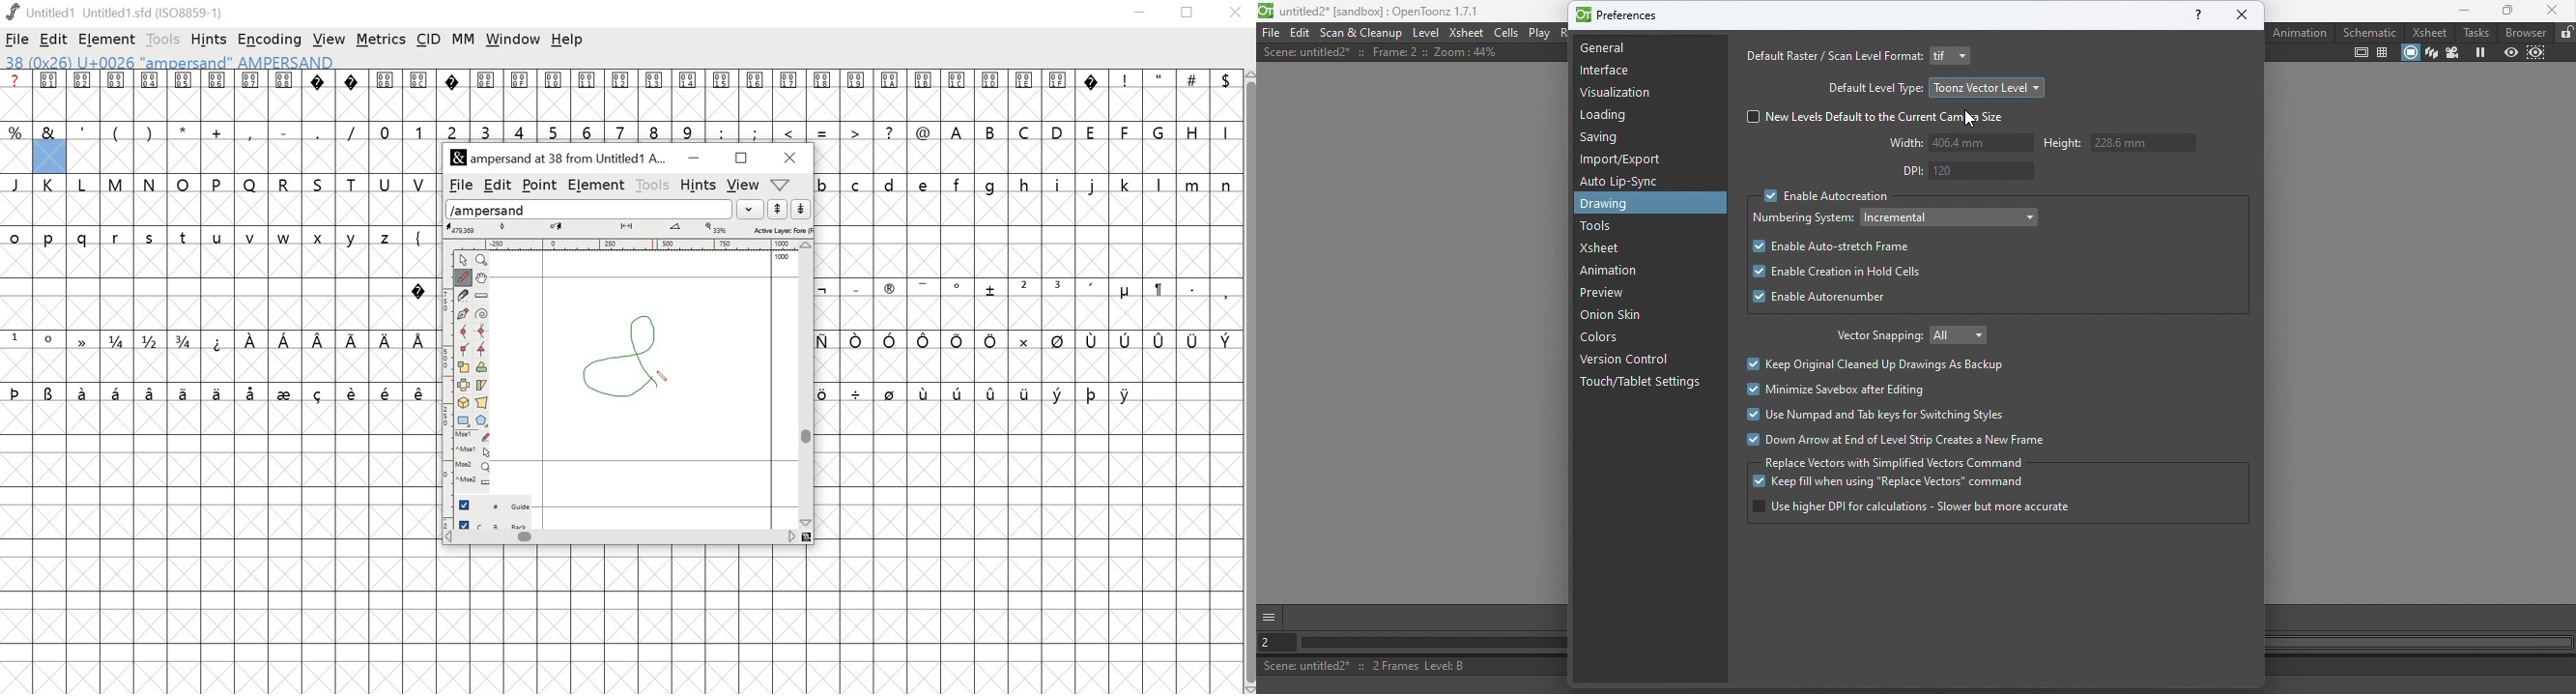 The image size is (2576, 700). Describe the element at coordinates (1539, 33) in the screenshot. I see `Play` at that location.